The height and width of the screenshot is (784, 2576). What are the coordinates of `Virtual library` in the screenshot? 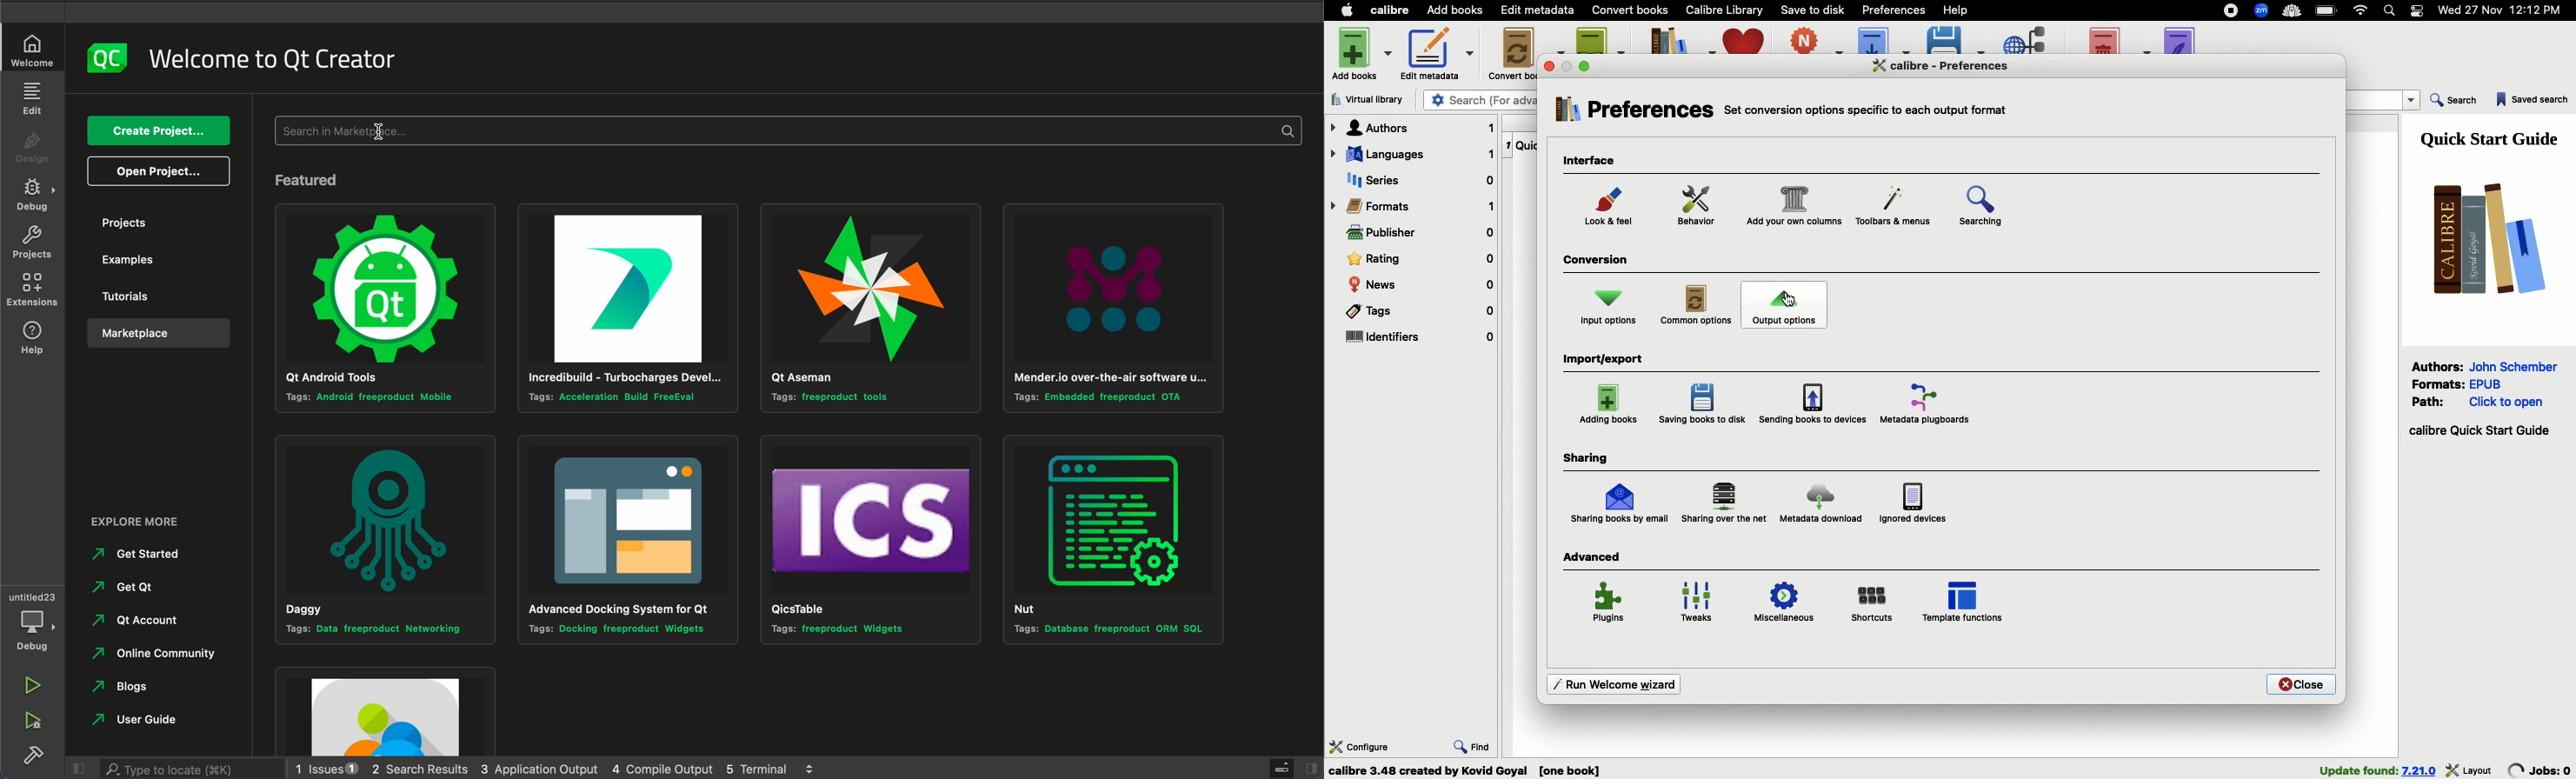 It's located at (1373, 99).